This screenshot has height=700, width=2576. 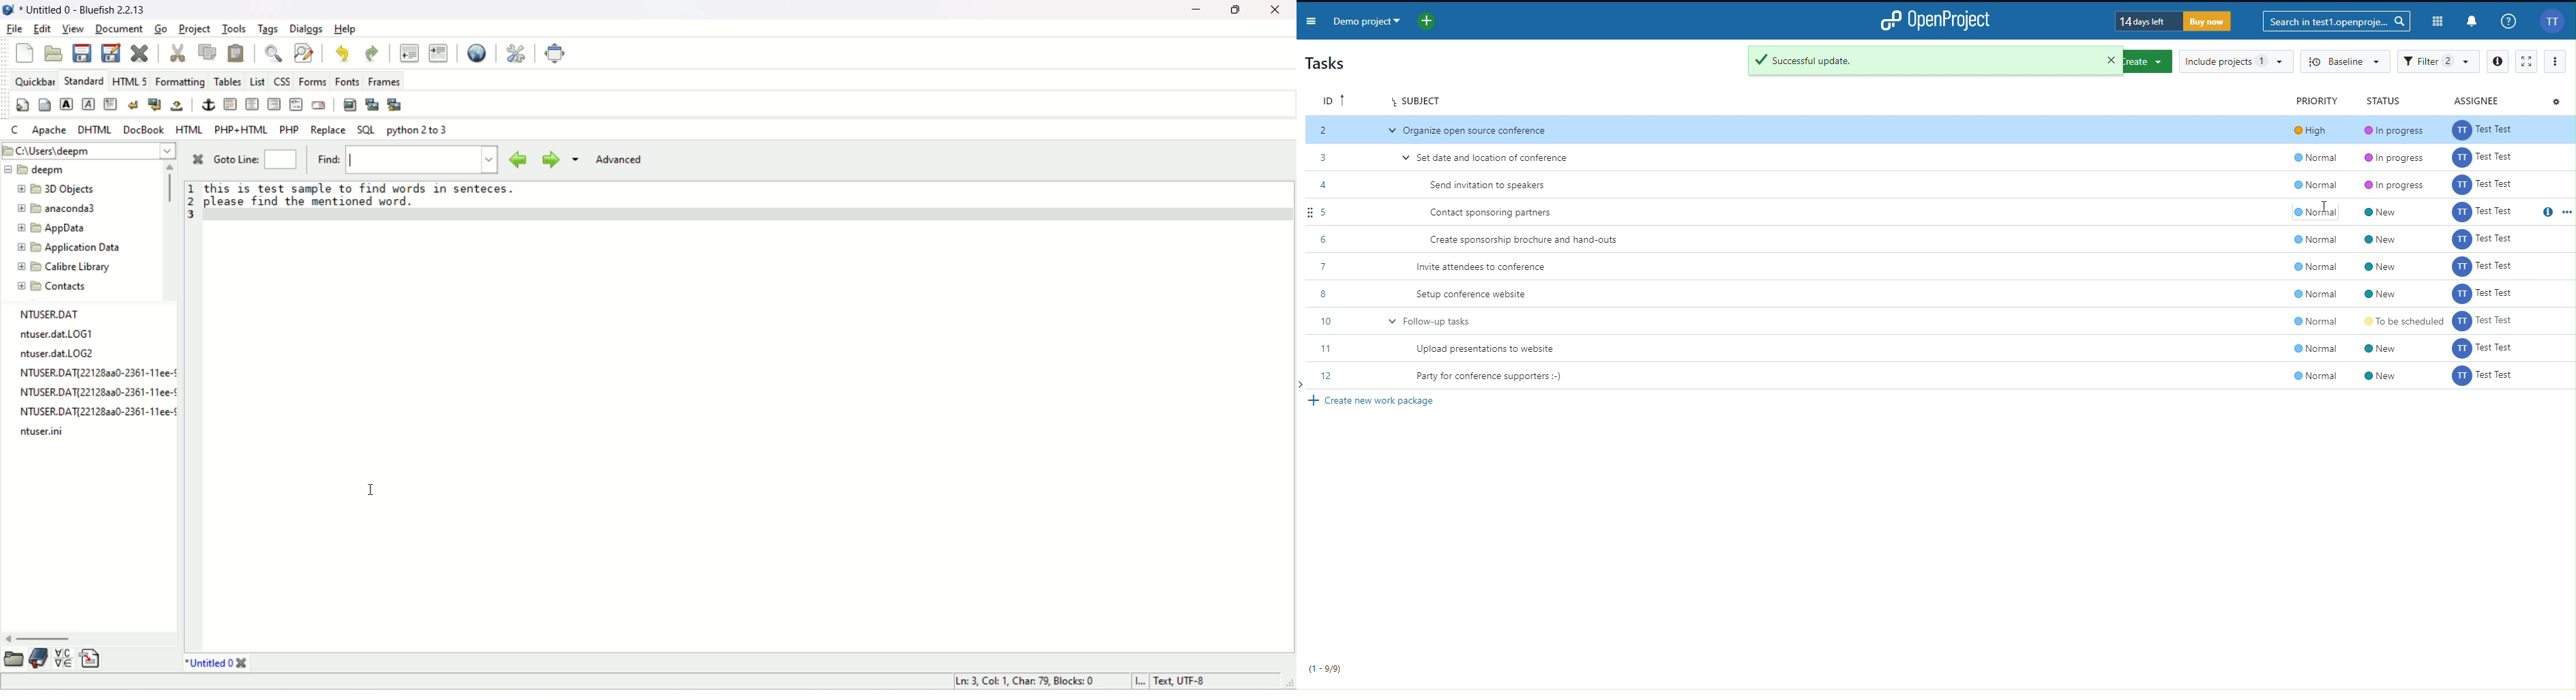 What do you see at coordinates (111, 51) in the screenshot?
I see `save as` at bounding box center [111, 51].